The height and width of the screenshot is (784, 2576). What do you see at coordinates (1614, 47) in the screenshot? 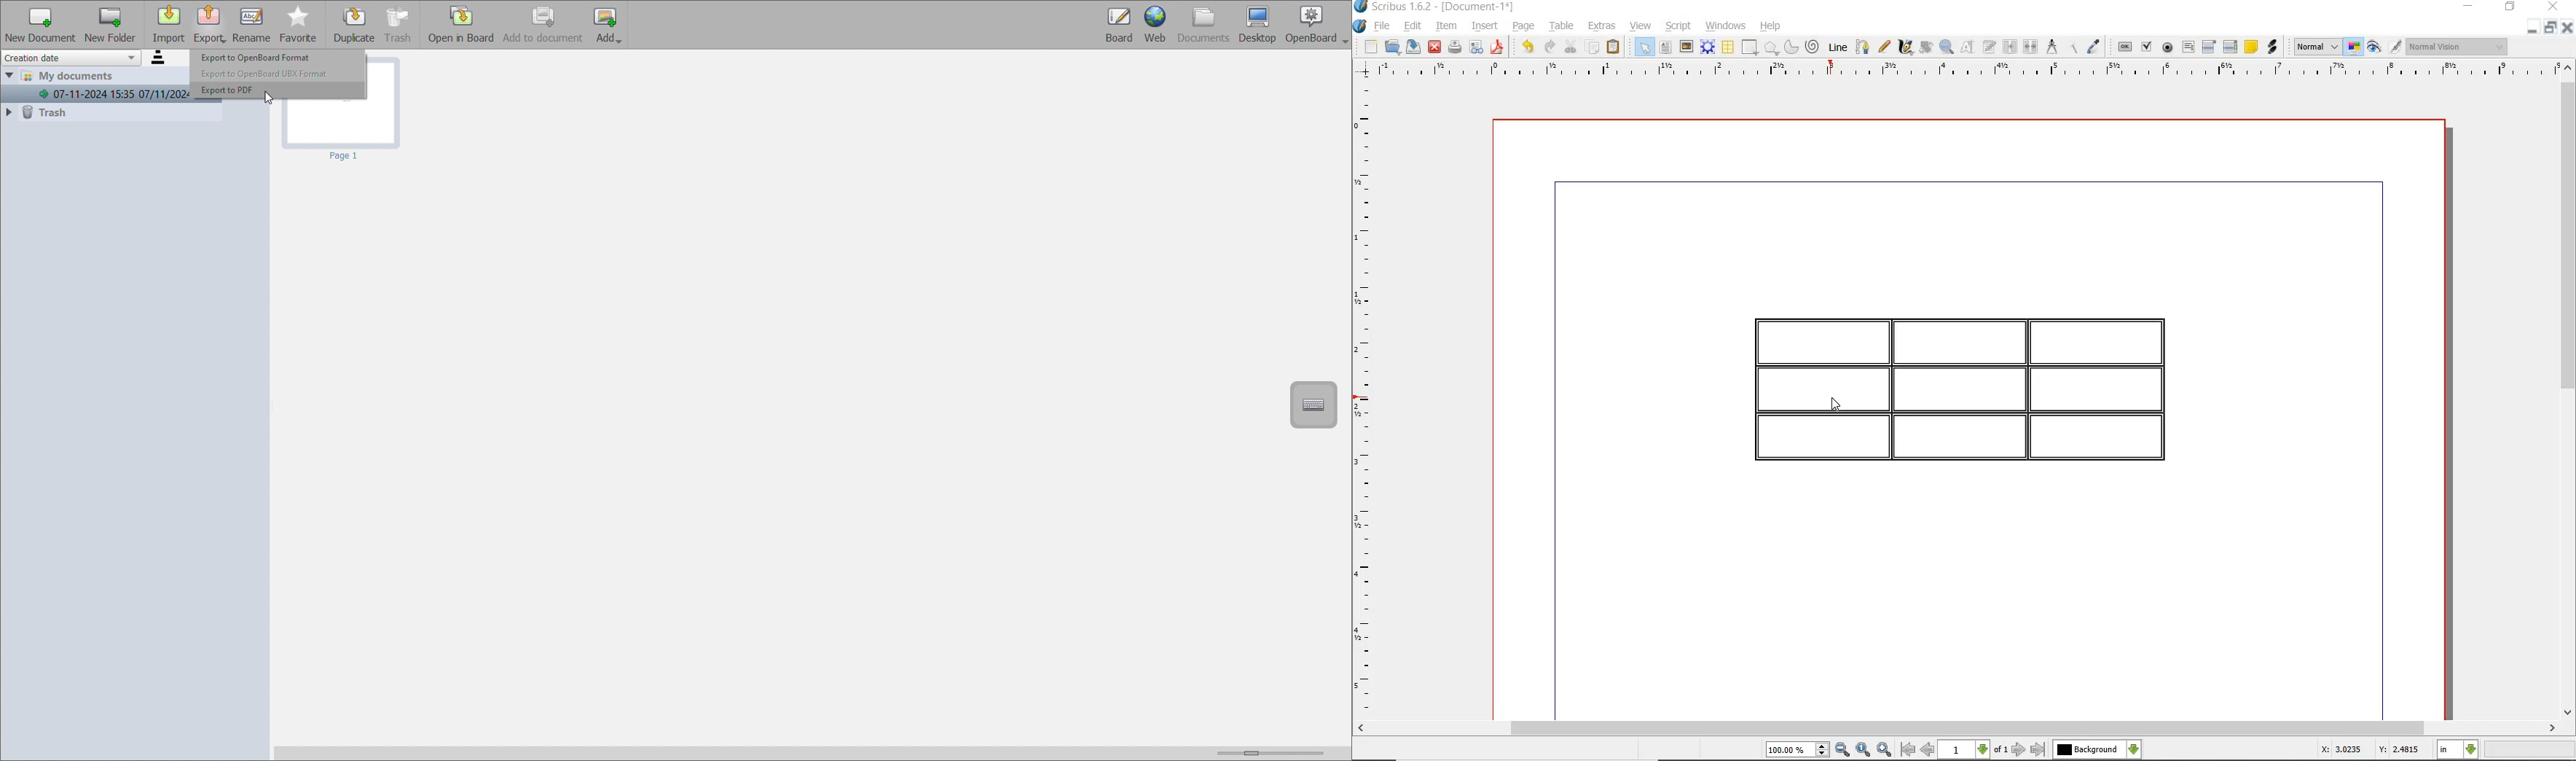
I see `paste` at bounding box center [1614, 47].